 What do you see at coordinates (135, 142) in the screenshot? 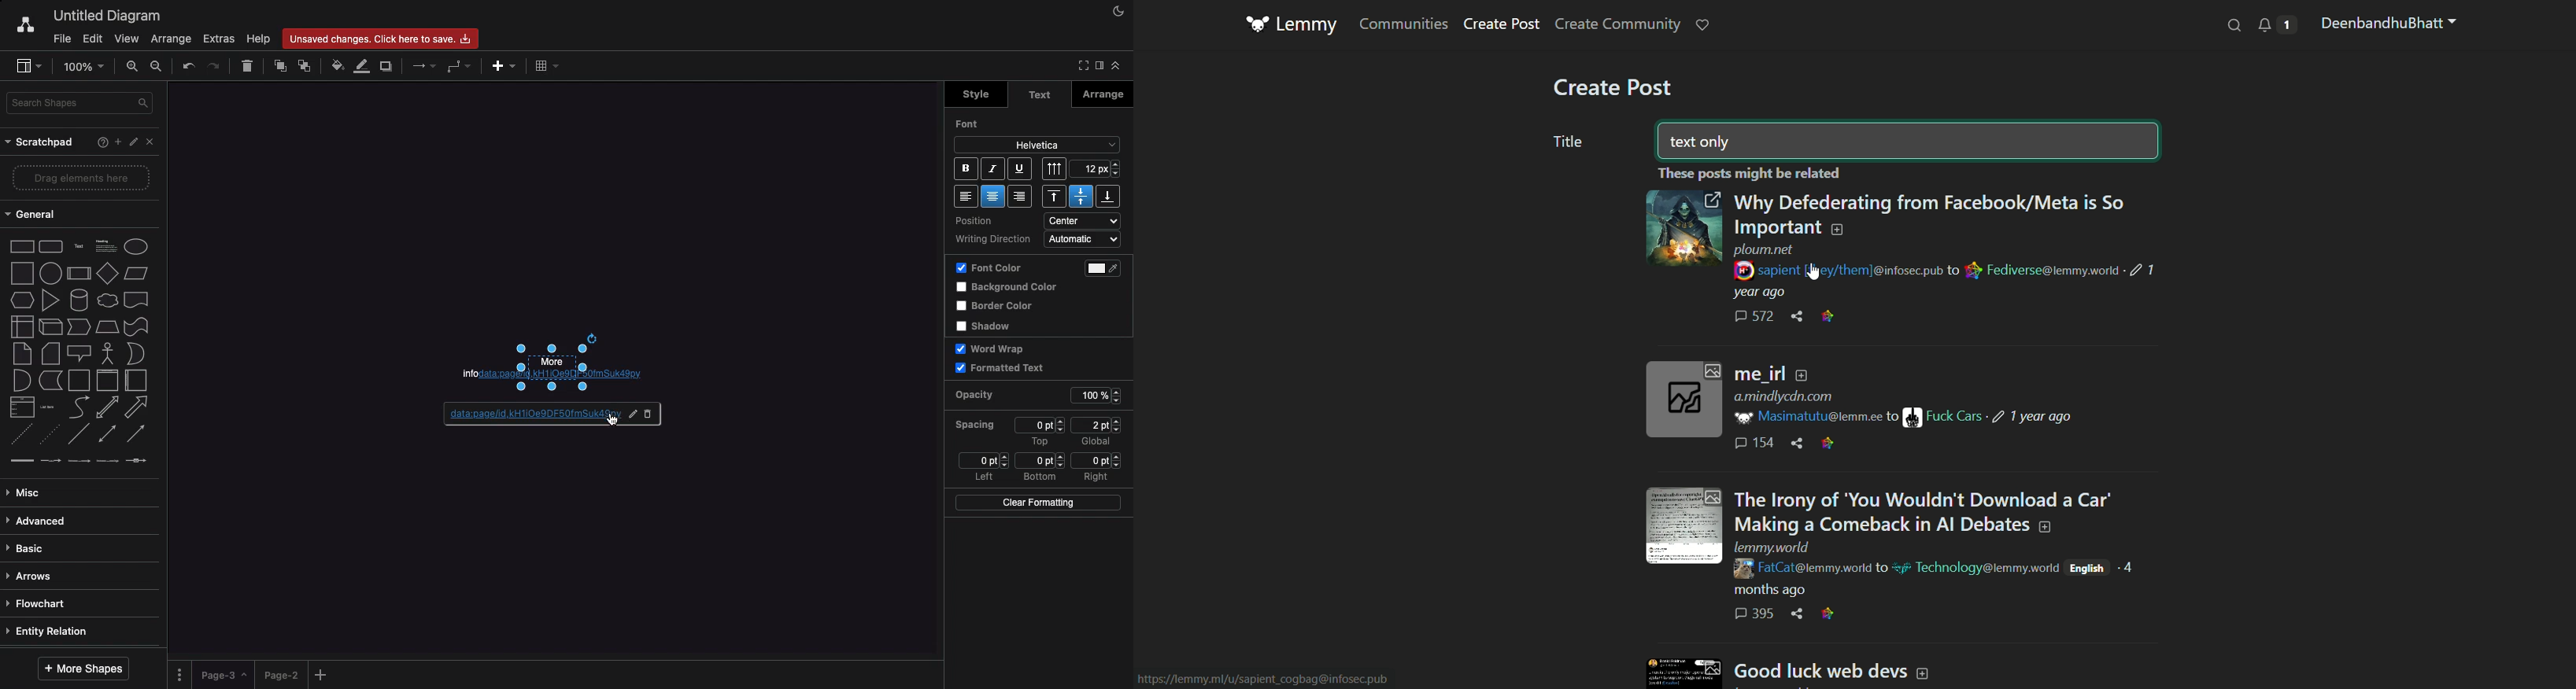
I see `Edit` at bounding box center [135, 142].